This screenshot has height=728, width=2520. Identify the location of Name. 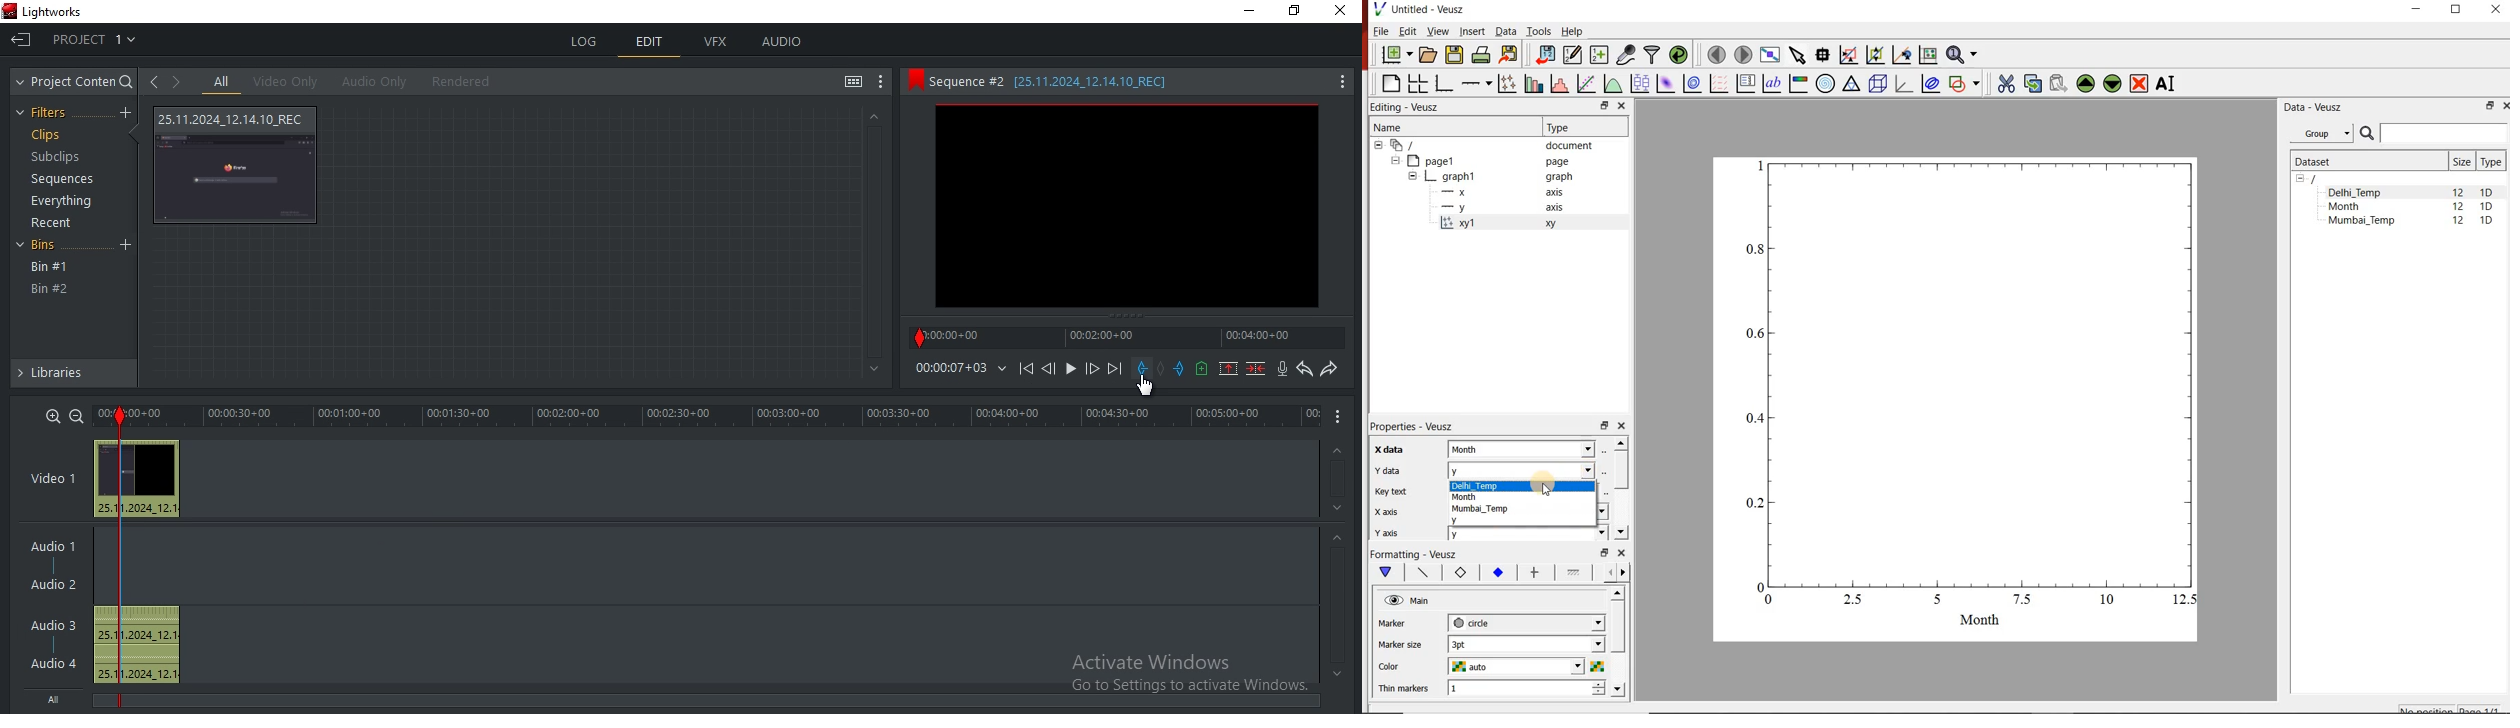
(1389, 127).